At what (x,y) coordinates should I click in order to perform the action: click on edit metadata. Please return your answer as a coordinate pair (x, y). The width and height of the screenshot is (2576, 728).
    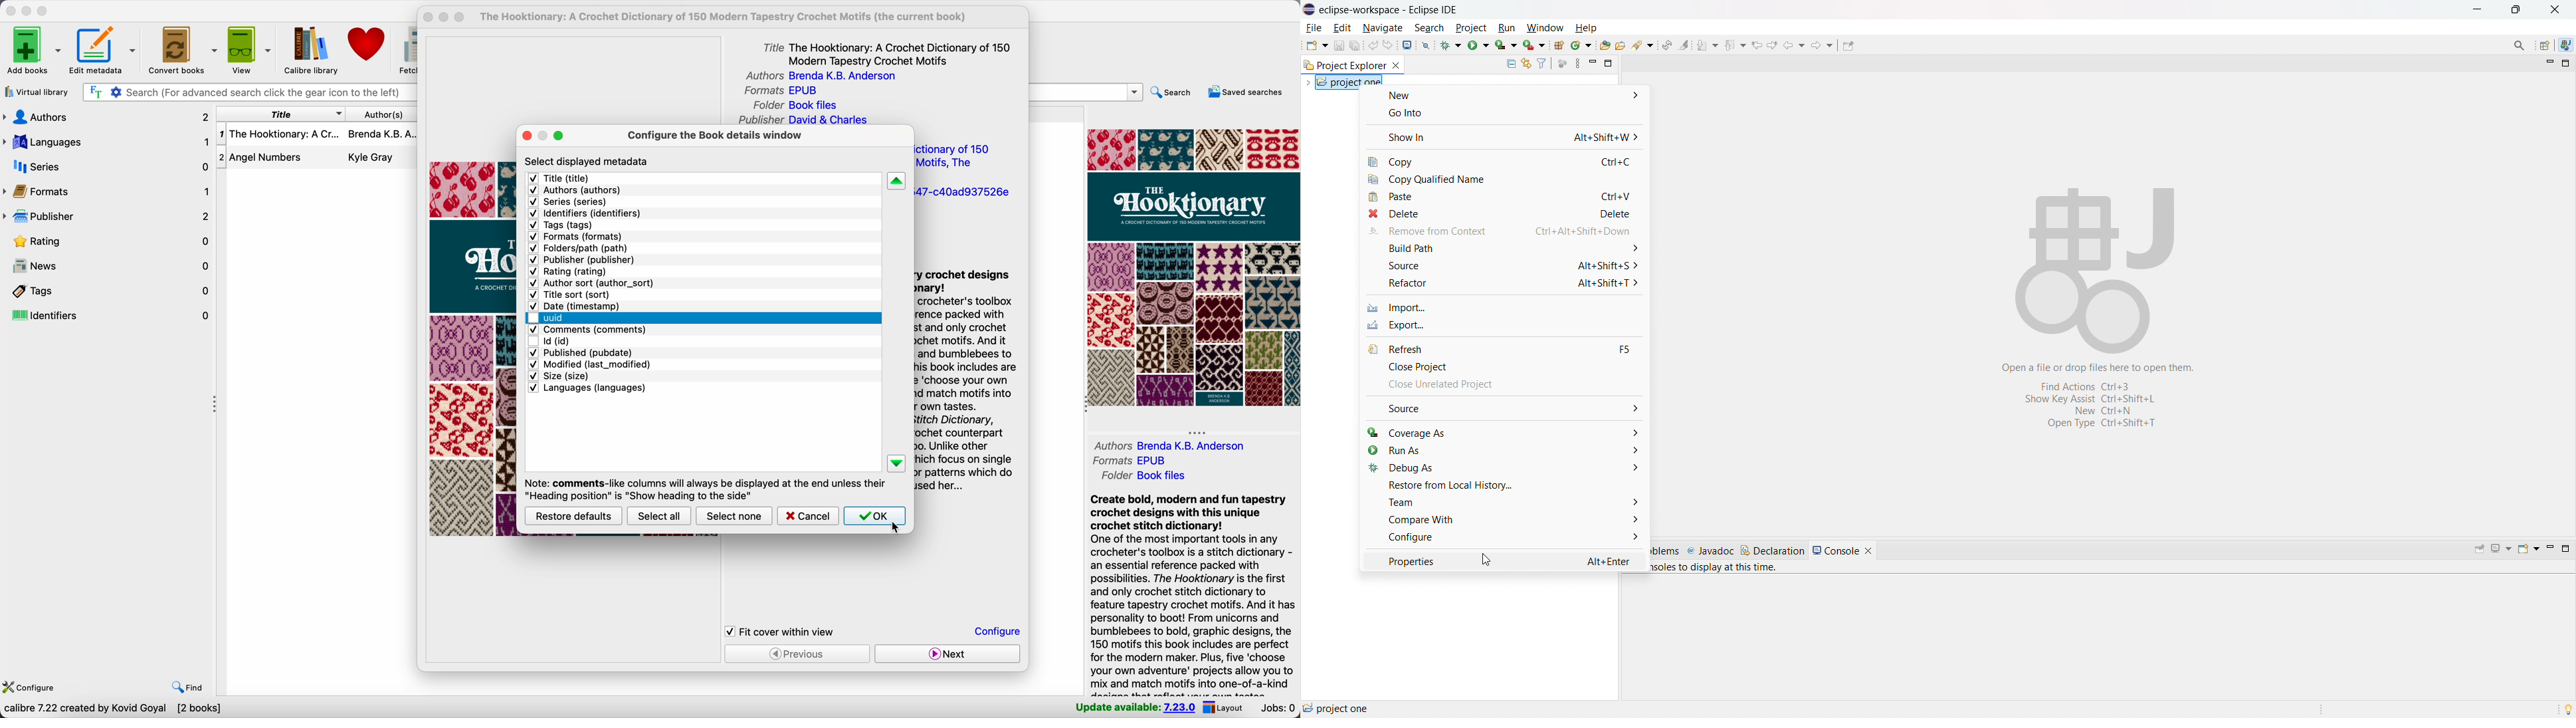
    Looking at the image, I should click on (103, 51).